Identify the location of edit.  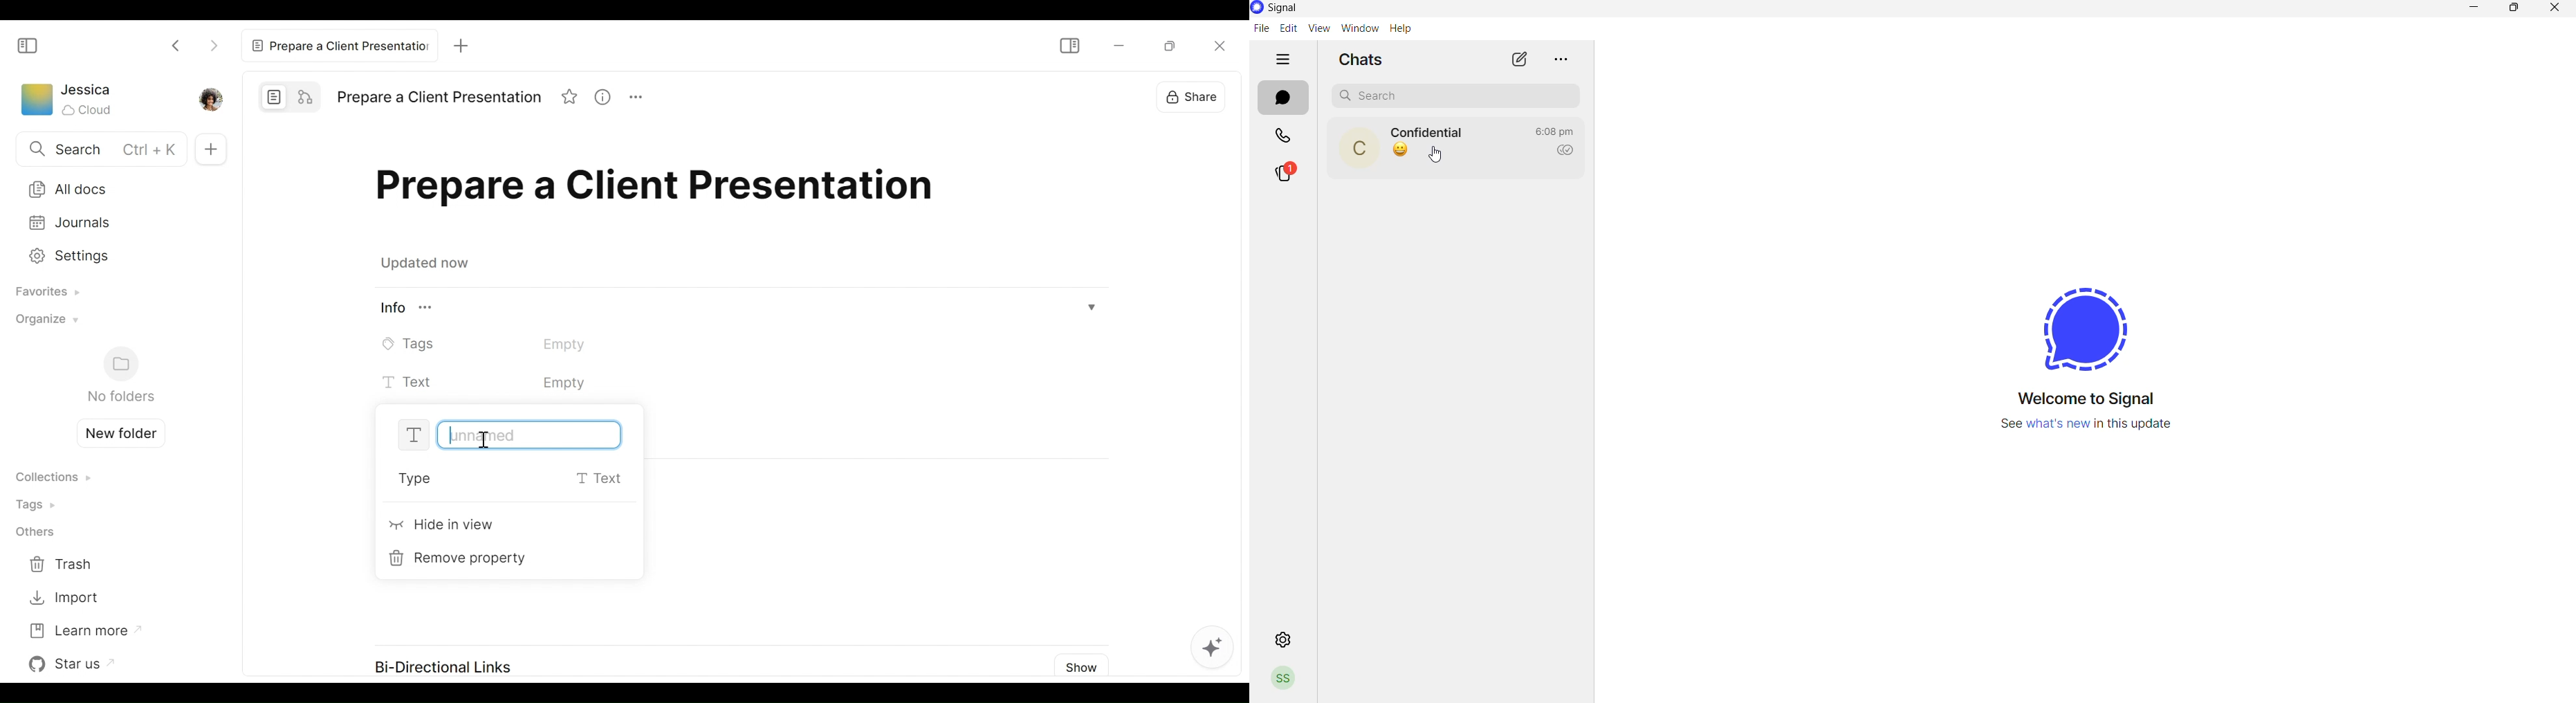
(1287, 28).